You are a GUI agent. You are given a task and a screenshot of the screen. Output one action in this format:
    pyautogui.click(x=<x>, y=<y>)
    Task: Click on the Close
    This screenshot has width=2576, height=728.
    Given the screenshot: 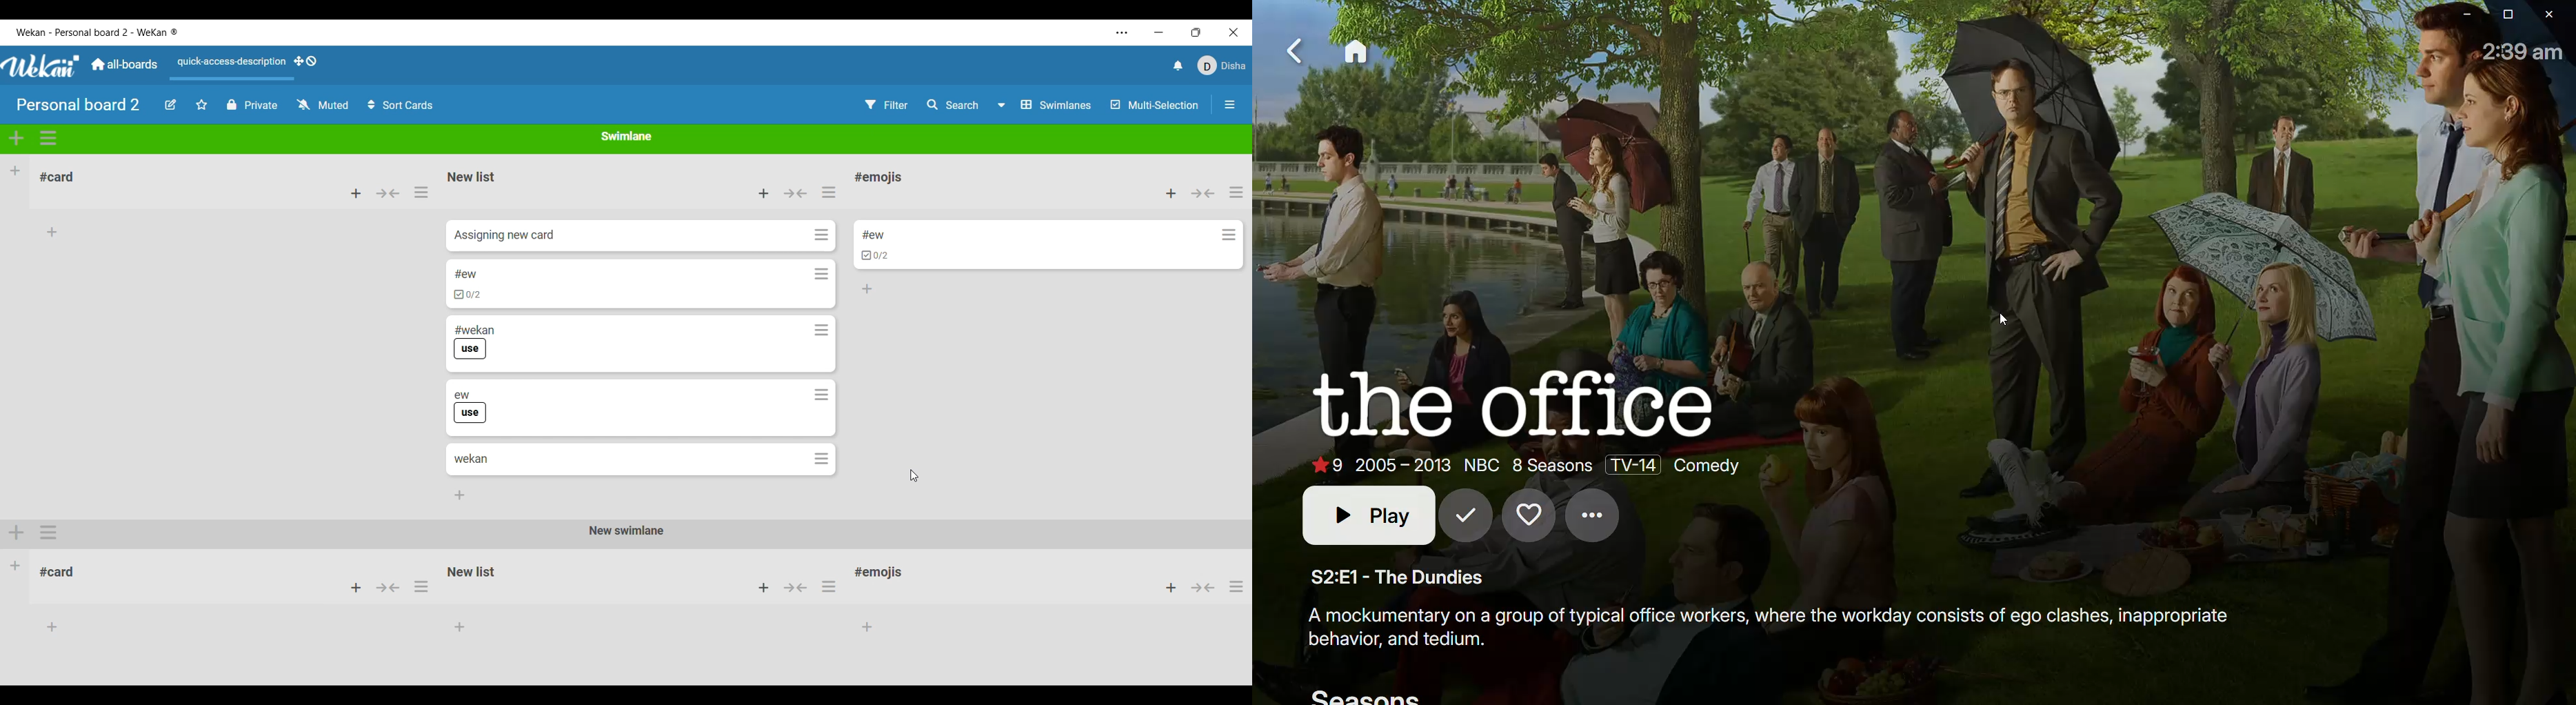 What is the action you would take?
    pyautogui.click(x=2543, y=14)
    